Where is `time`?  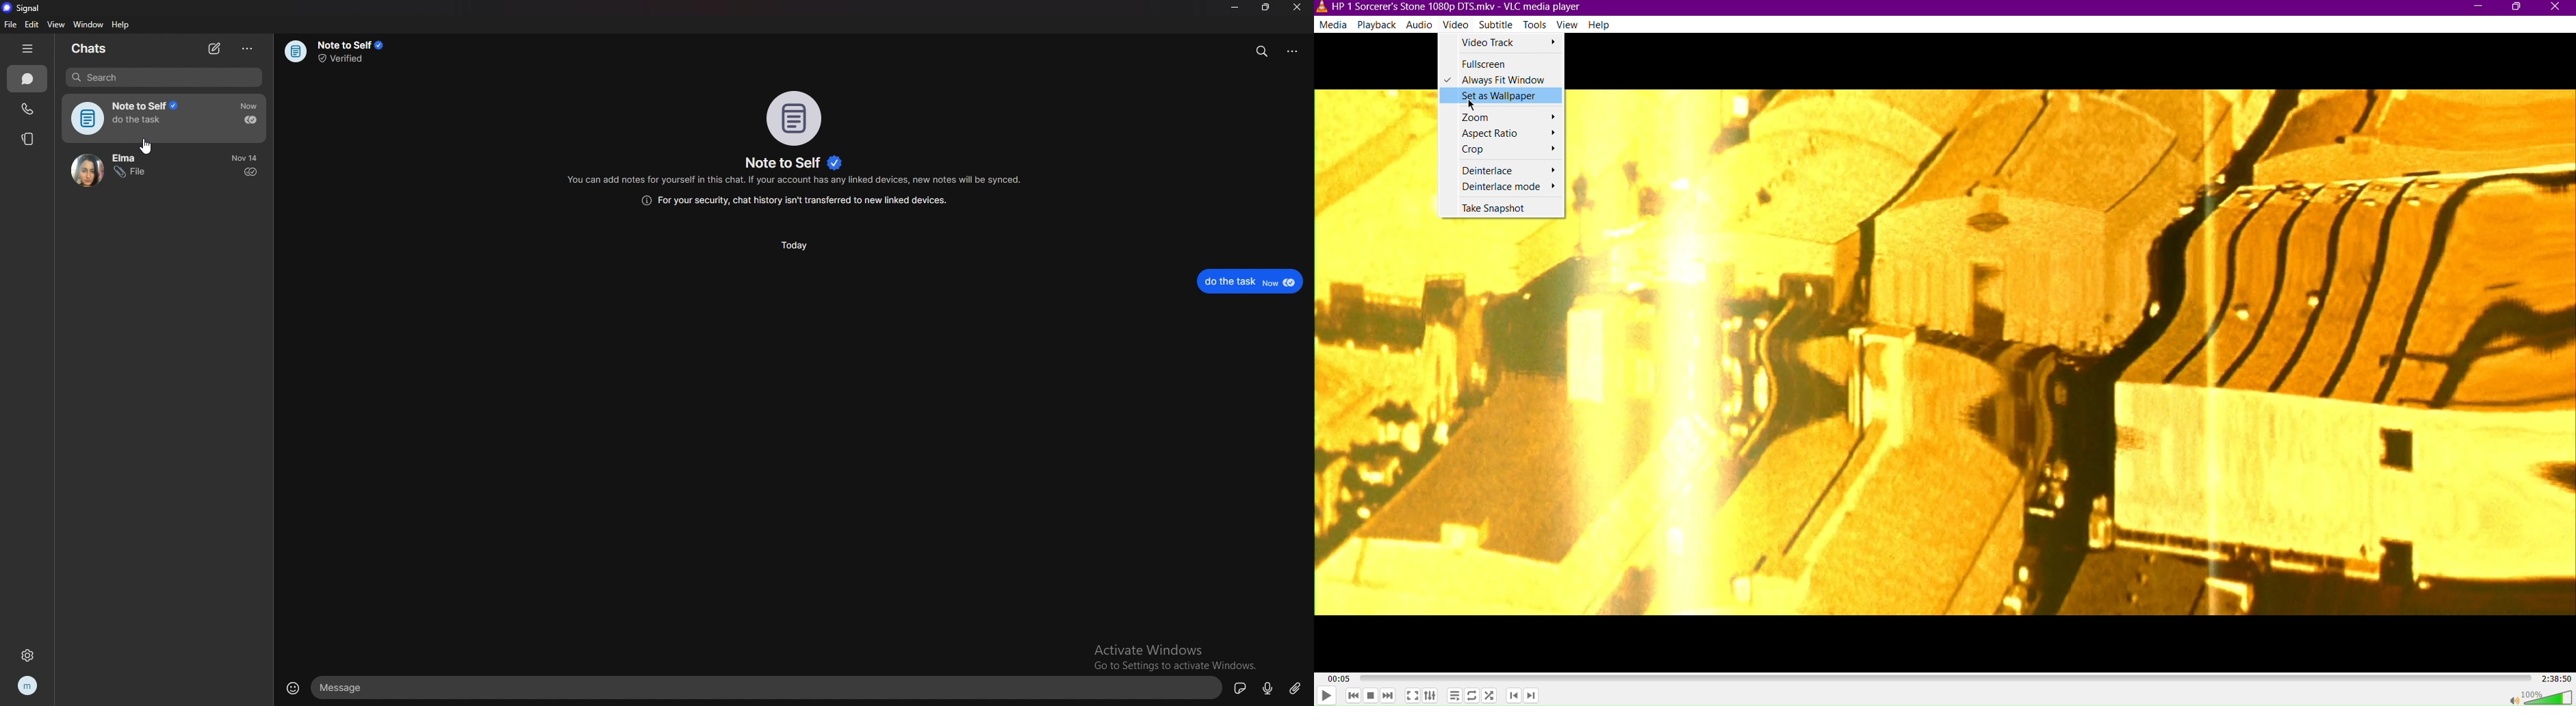 time is located at coordinates (248, 105).